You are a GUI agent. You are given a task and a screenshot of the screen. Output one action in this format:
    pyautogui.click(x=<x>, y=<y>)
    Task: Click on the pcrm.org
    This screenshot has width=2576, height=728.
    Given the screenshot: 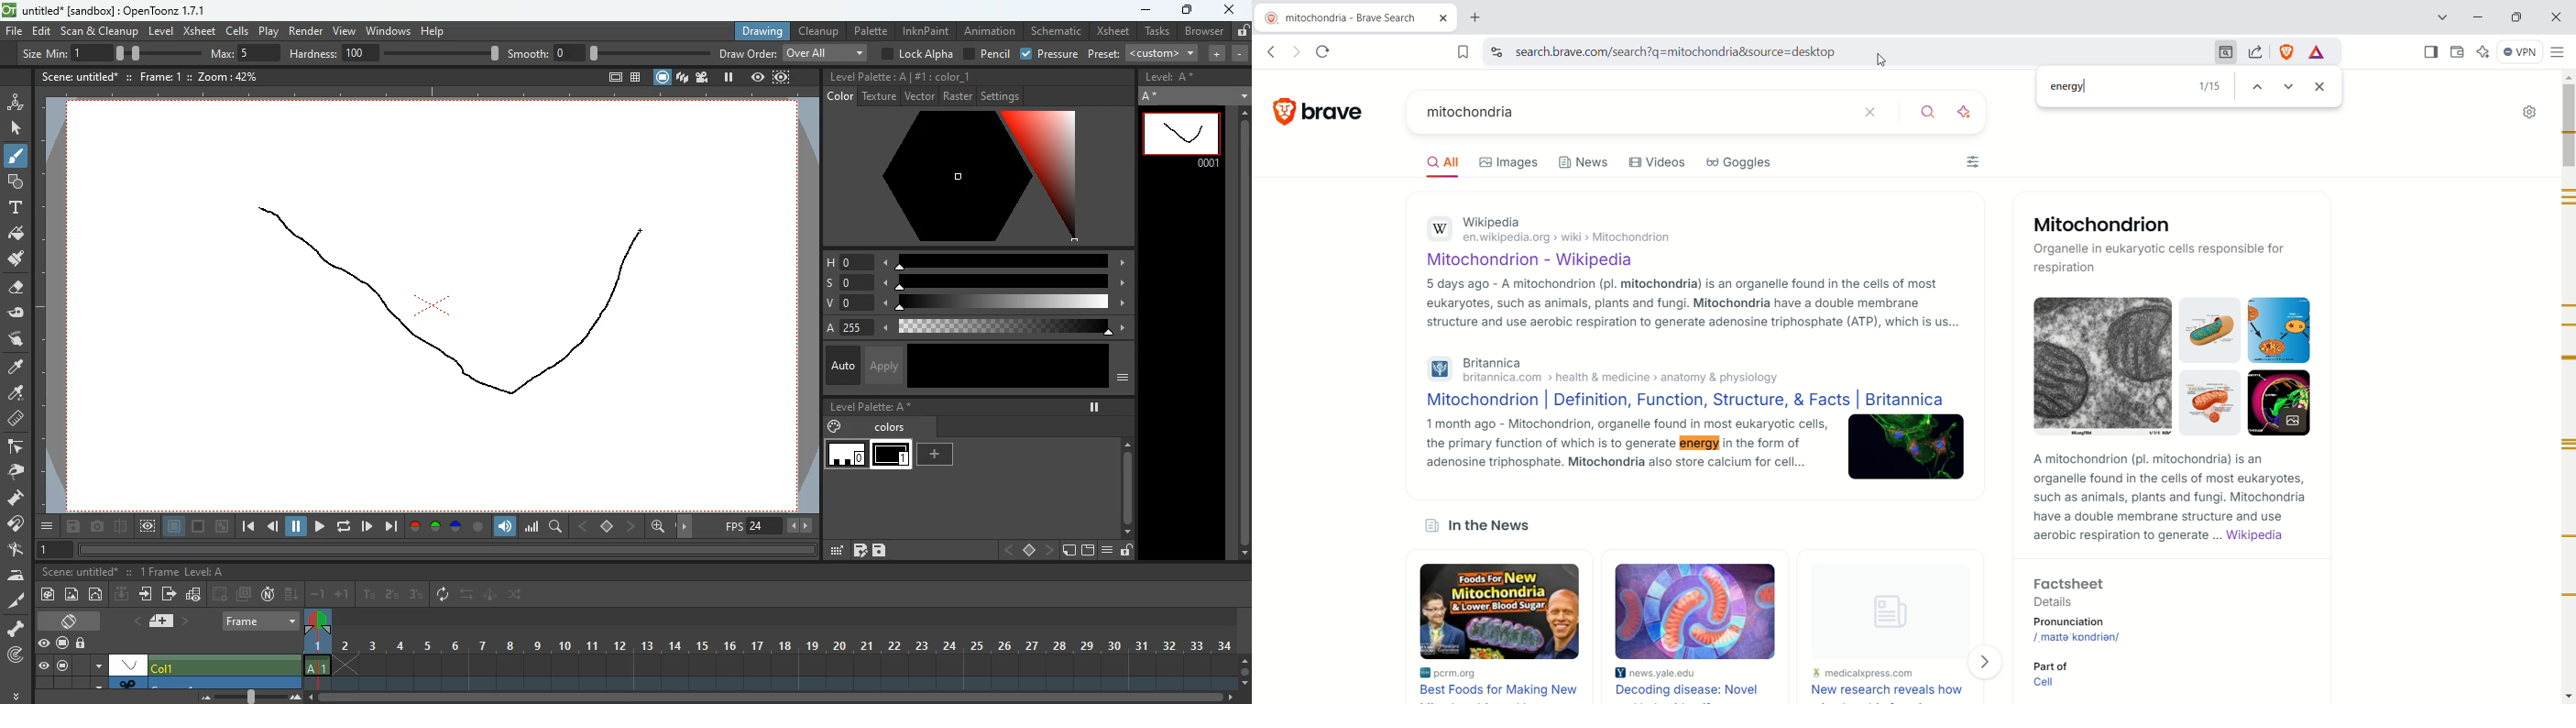 What is the action you would take?
    pyautogui.click(x=1466, y=674)
    